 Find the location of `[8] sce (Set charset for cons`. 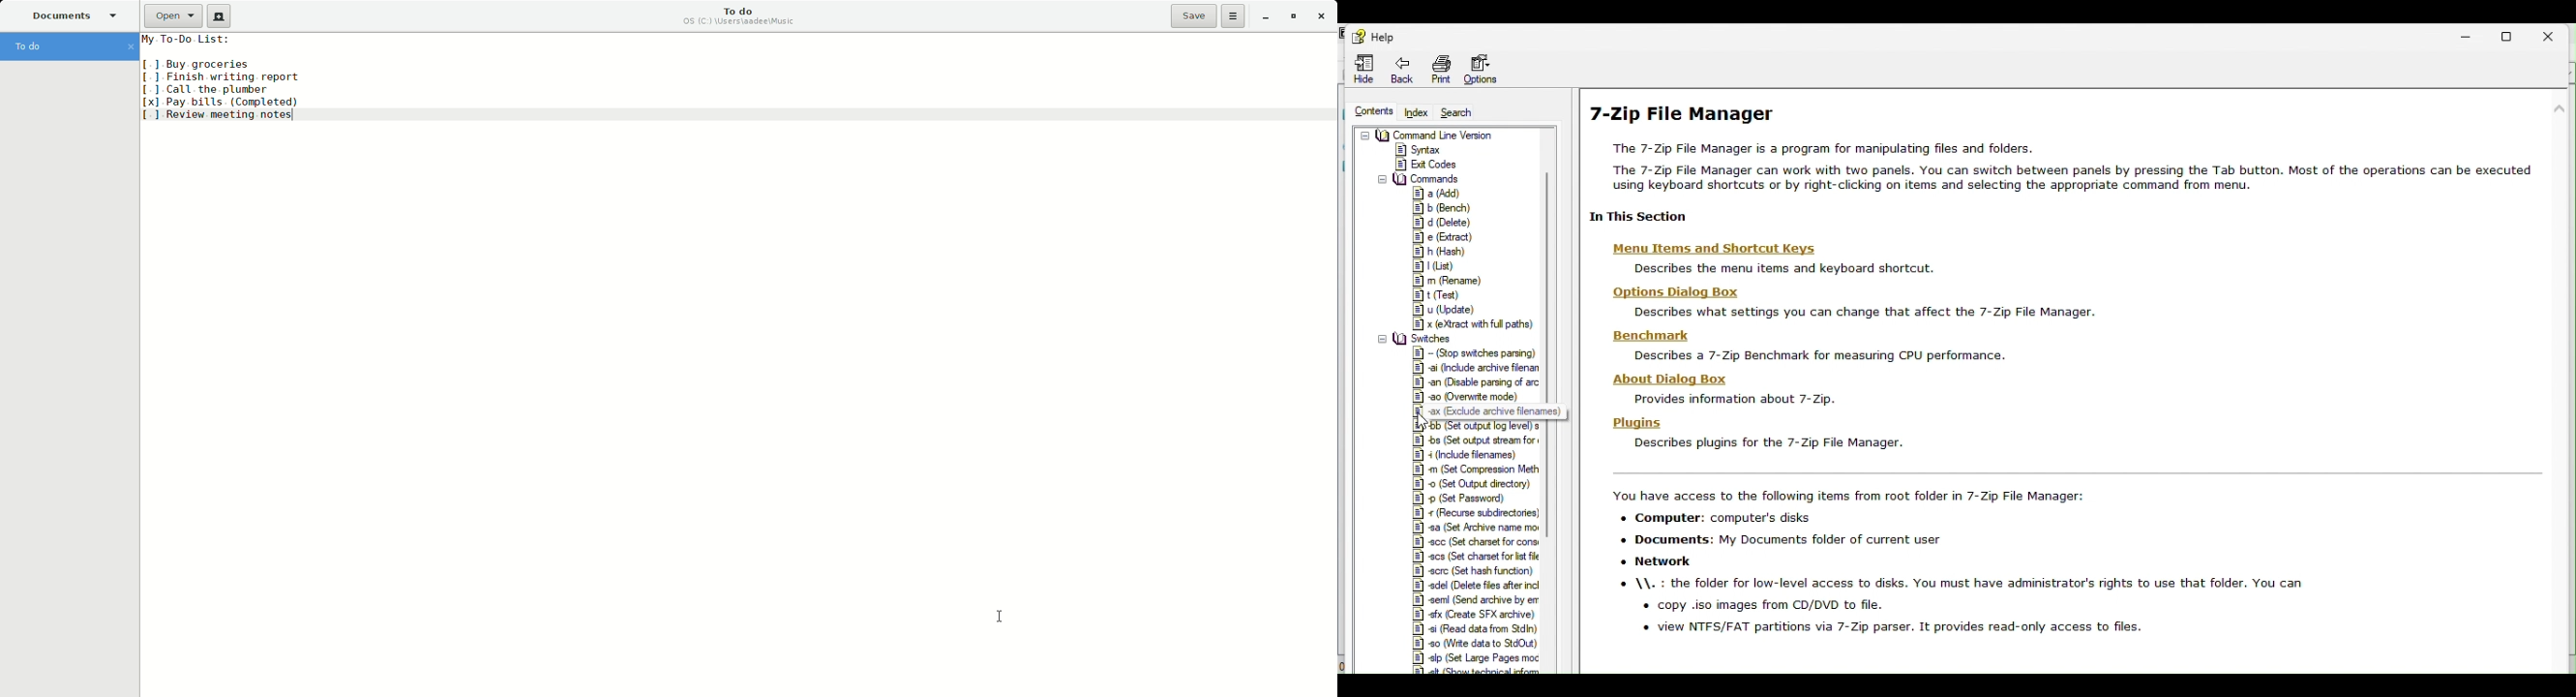

[8] sce (Set charset for cons is located at coordinates (1475, 540).